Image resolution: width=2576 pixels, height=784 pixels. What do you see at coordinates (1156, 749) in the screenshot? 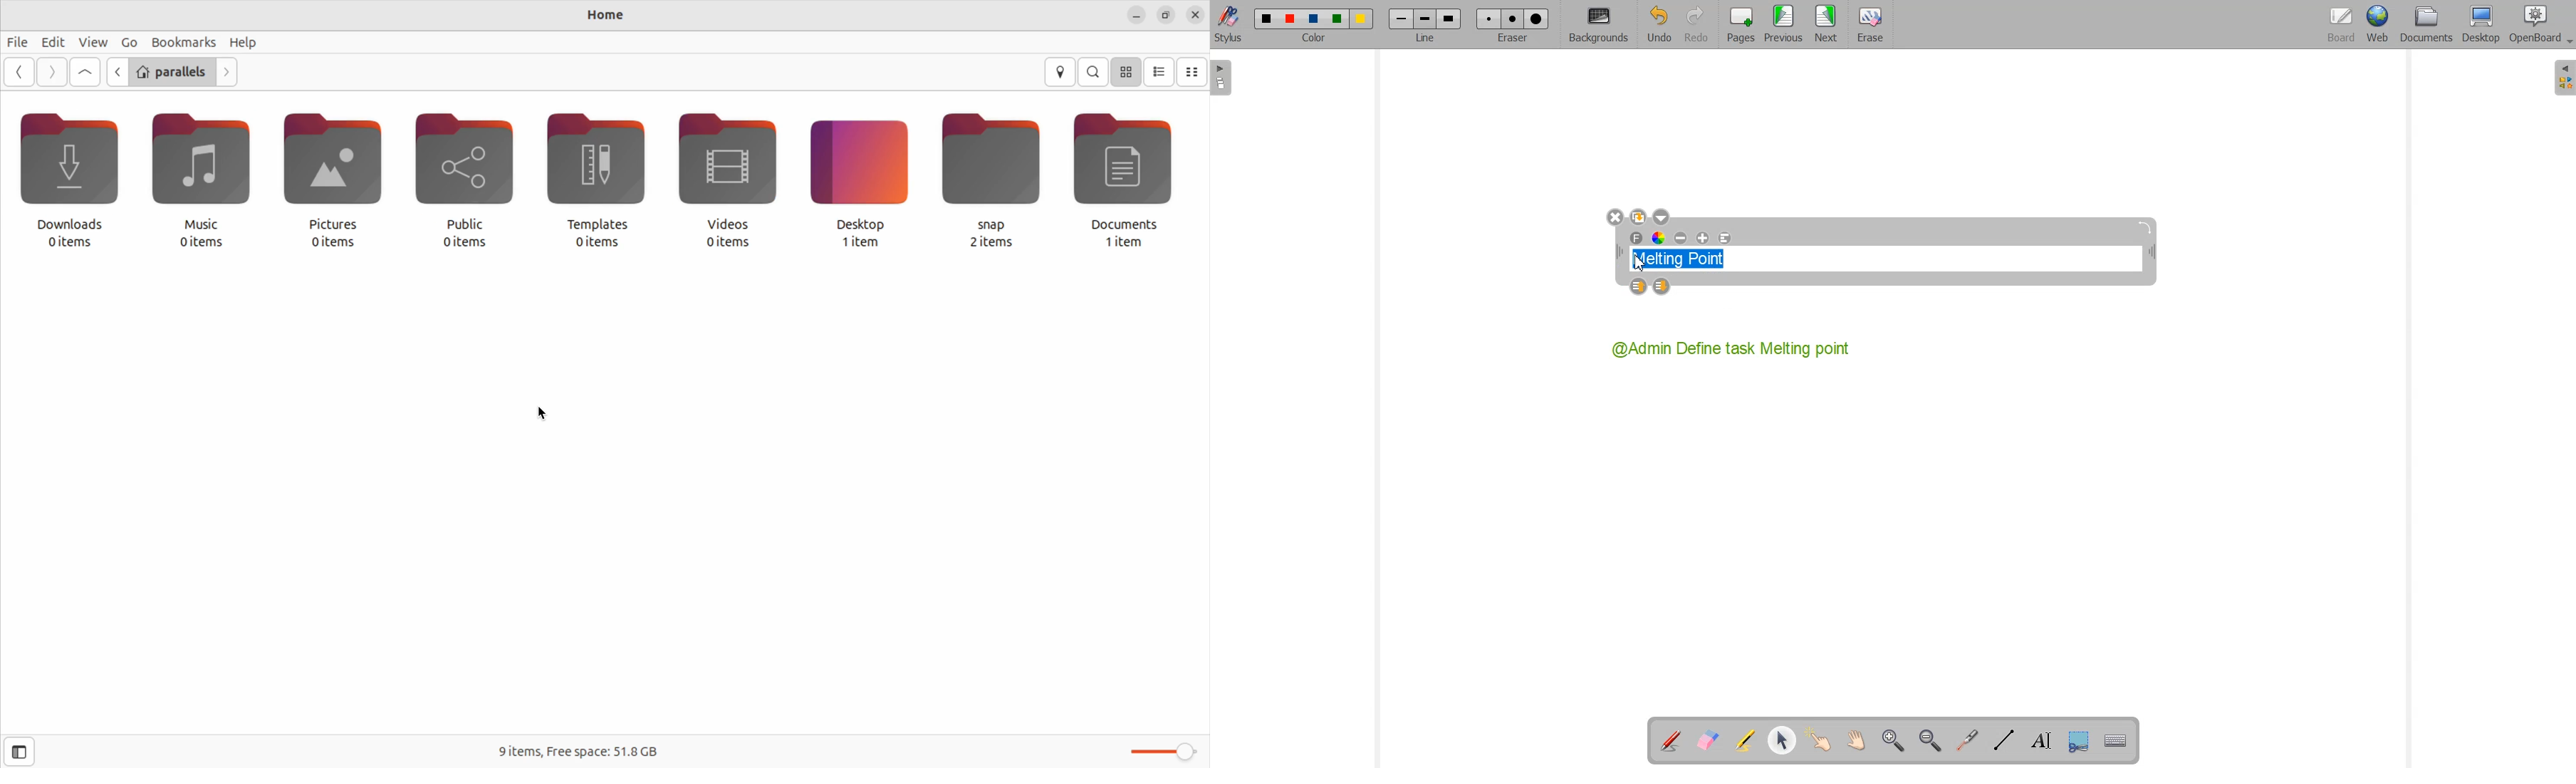
I see `Toggle zoom` at bounding box center [1156, 749].